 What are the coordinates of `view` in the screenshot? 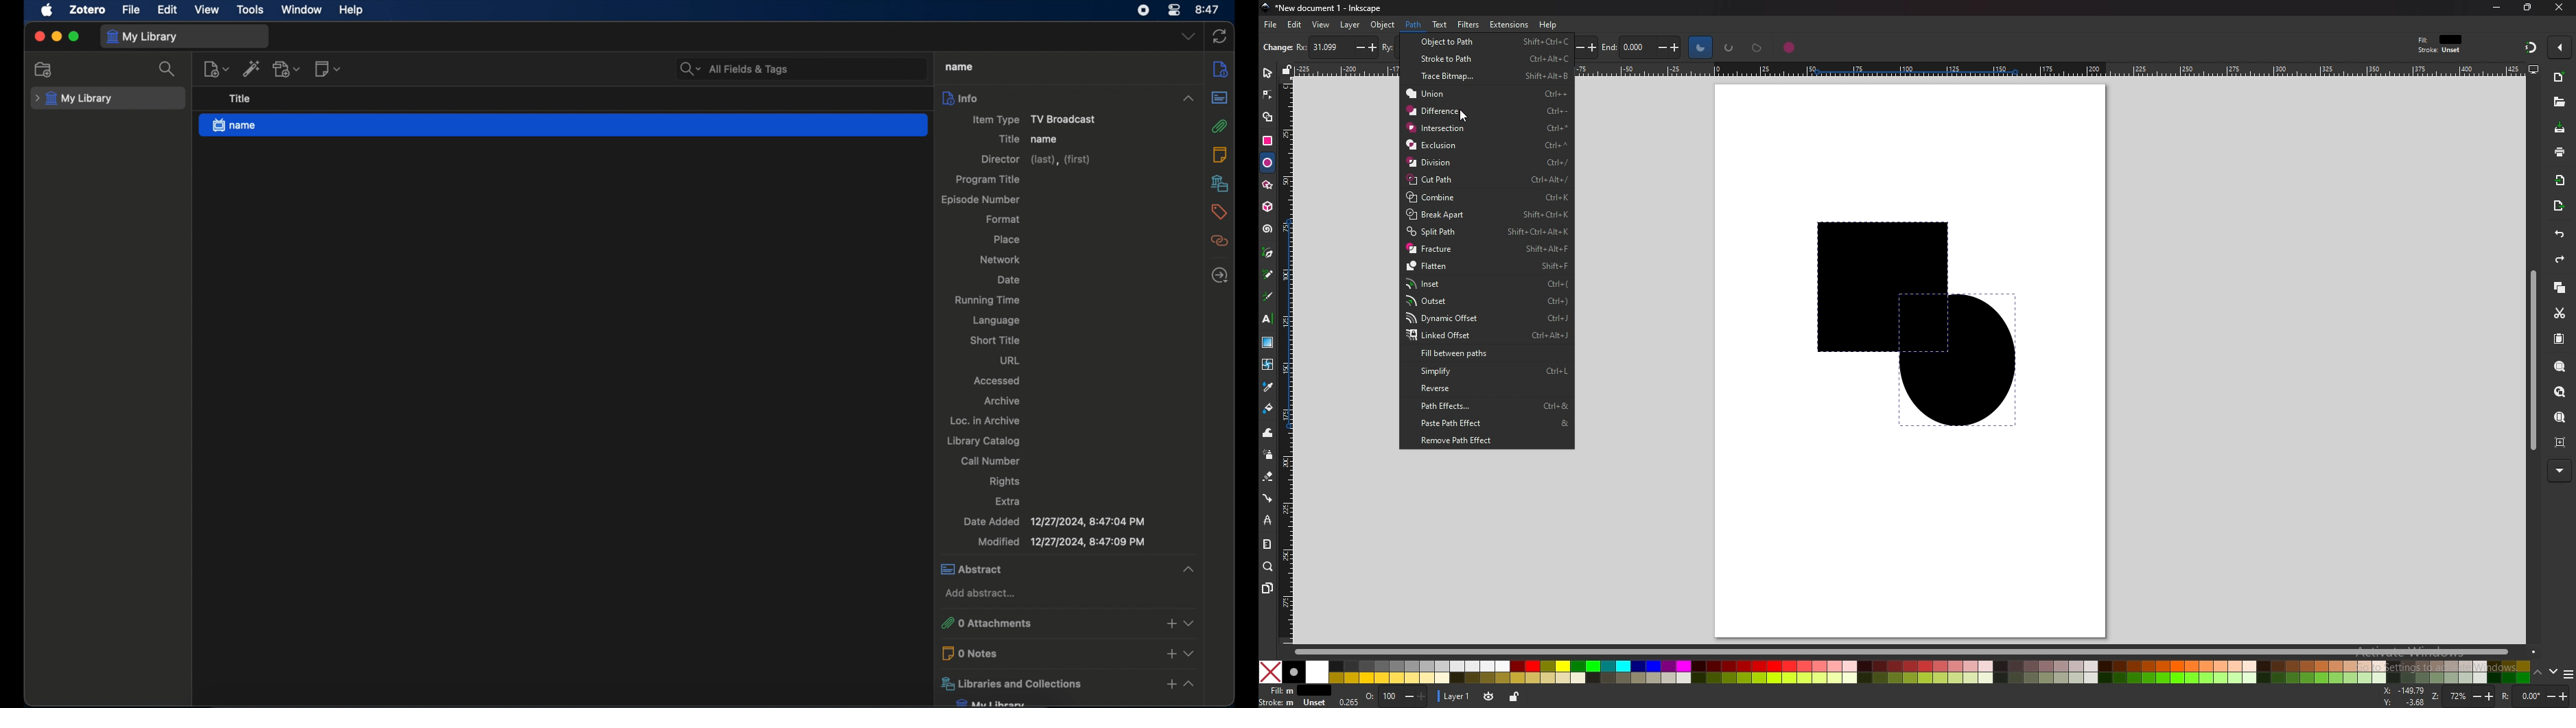 It's located at (1322, 25).